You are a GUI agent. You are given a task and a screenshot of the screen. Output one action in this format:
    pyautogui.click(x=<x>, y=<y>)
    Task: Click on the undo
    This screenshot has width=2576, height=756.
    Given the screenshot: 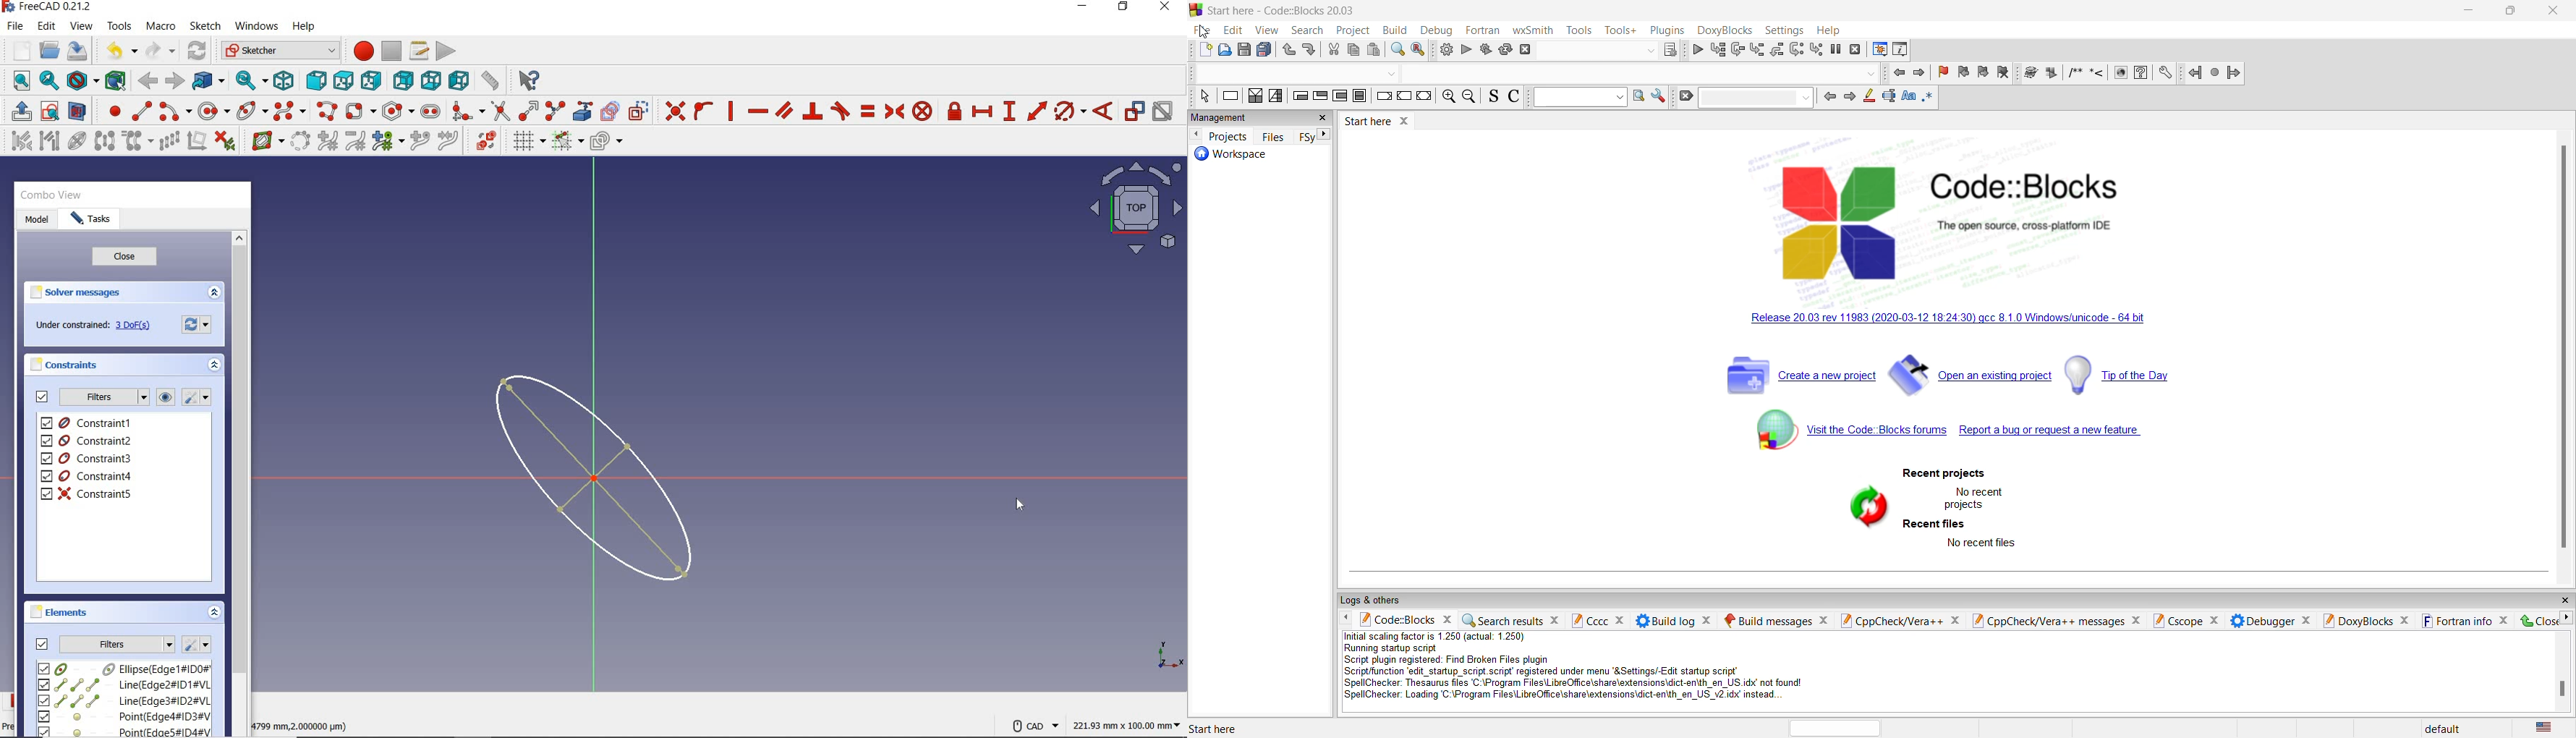 What is the action you would take?
    pyautogui.click(x=118, y=51)
    